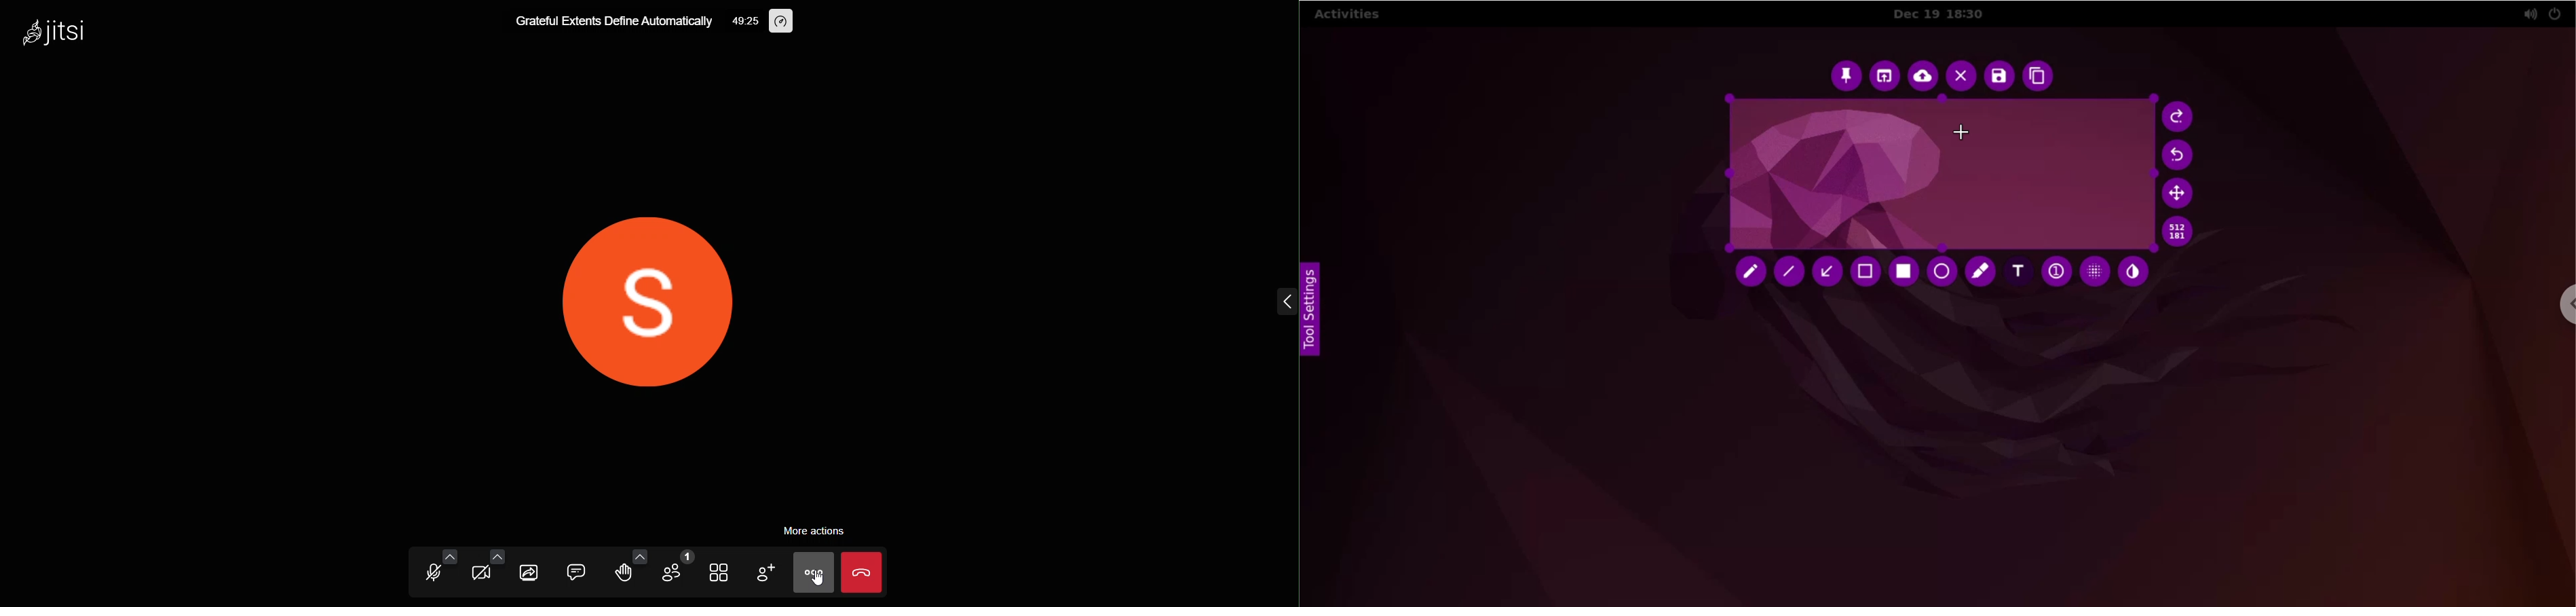  What do you see at coordinates (1998, 77) in the screenshot?
I see `save` at bounding box center [1998, 77].